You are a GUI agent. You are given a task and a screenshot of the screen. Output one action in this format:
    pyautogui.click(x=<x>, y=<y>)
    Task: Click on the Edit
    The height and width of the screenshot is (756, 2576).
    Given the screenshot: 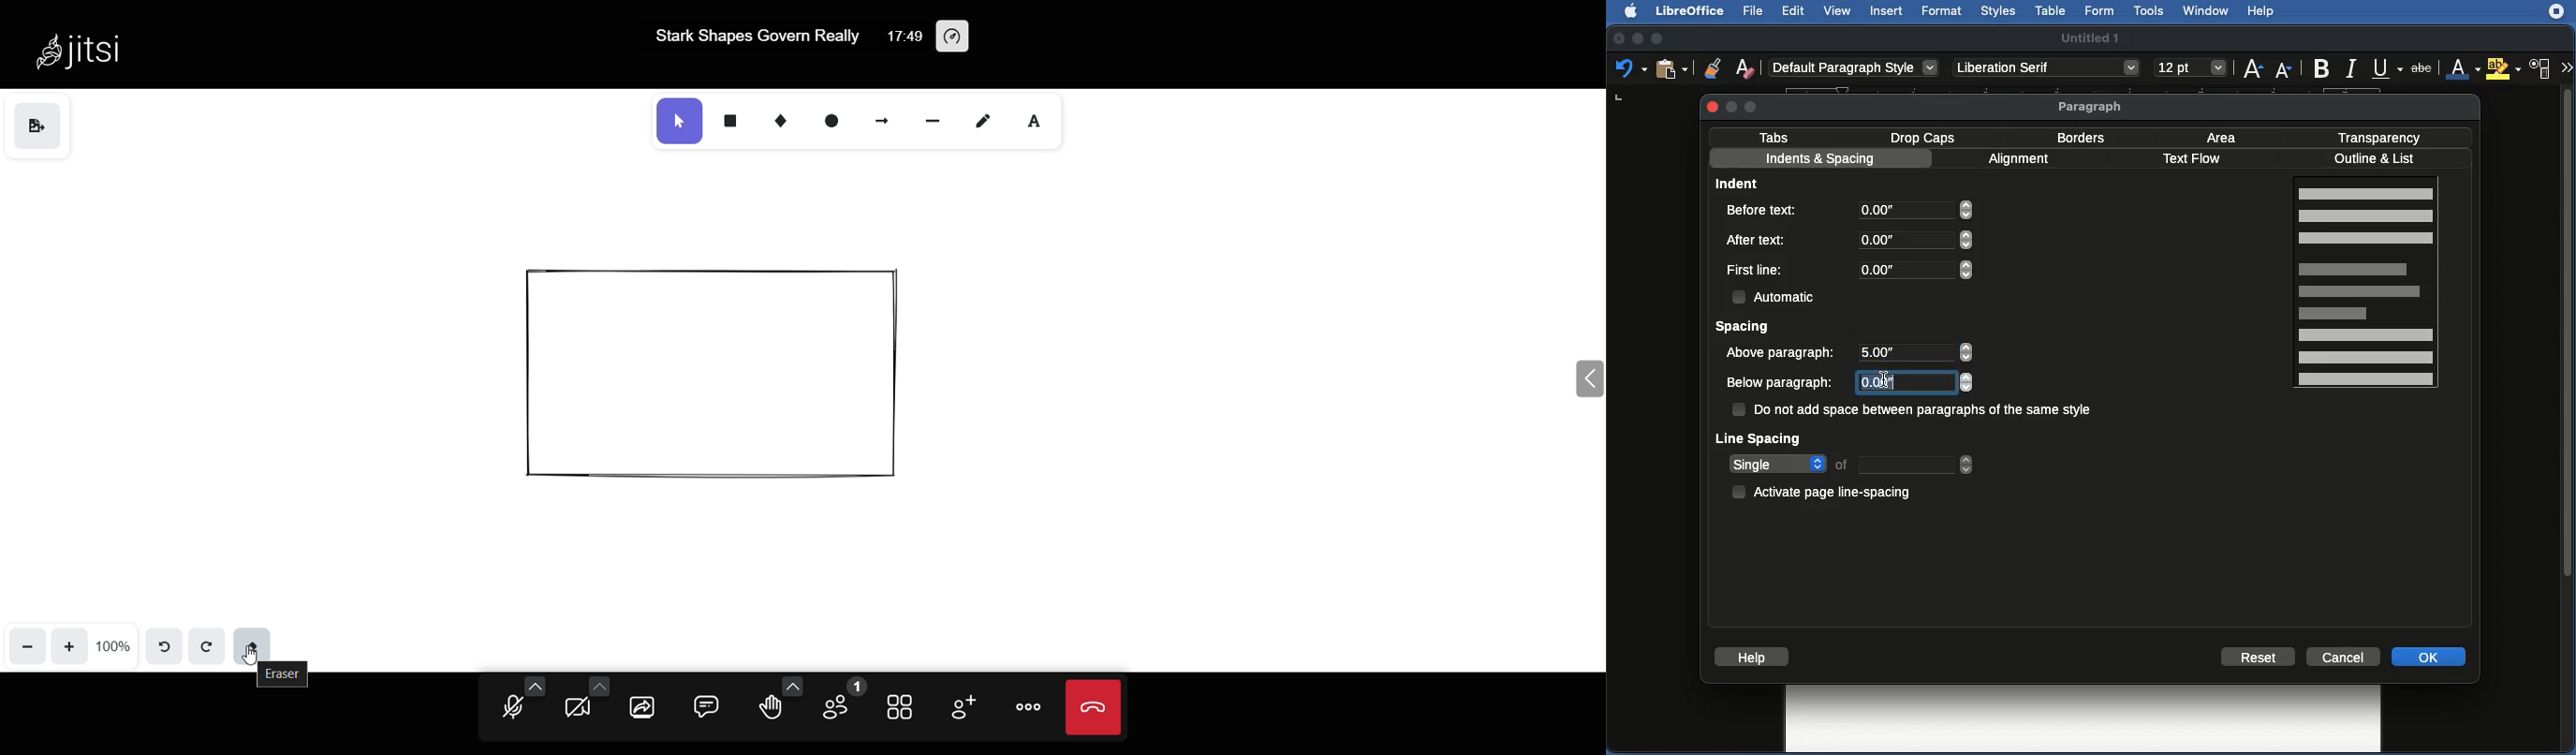 What is the action you would take?
    pyautogui.click(x=1794, y=10)
    